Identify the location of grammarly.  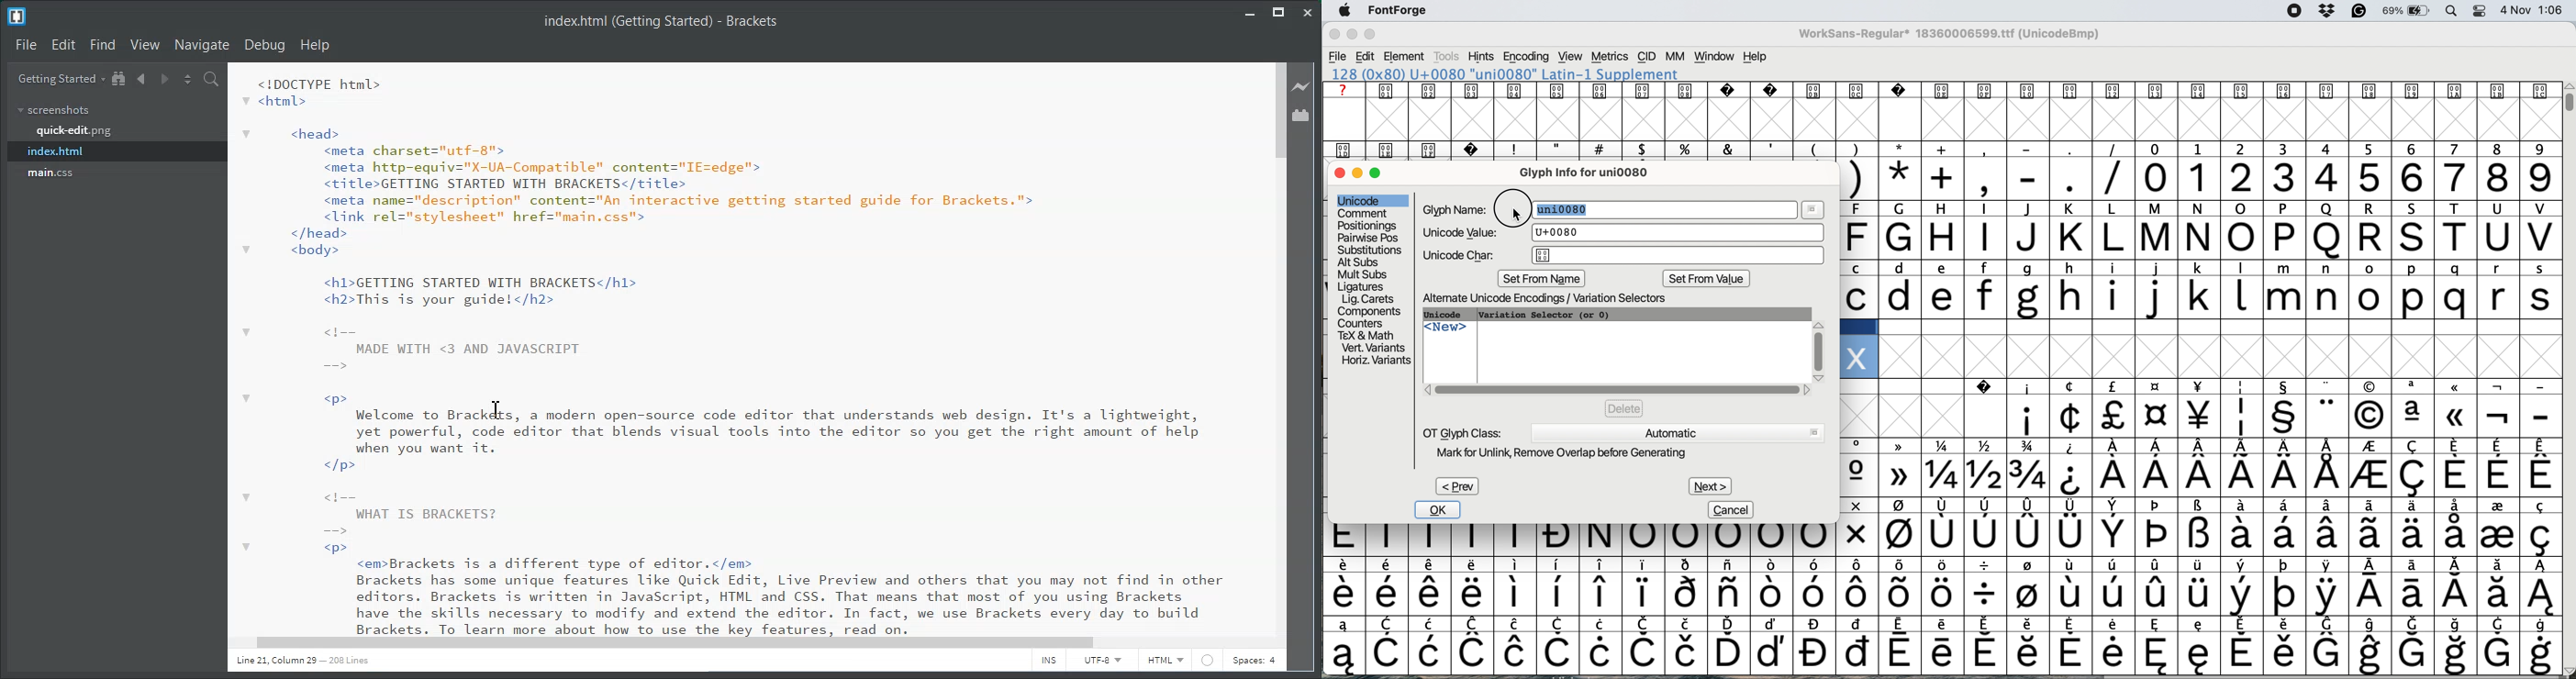
(2358, 11).